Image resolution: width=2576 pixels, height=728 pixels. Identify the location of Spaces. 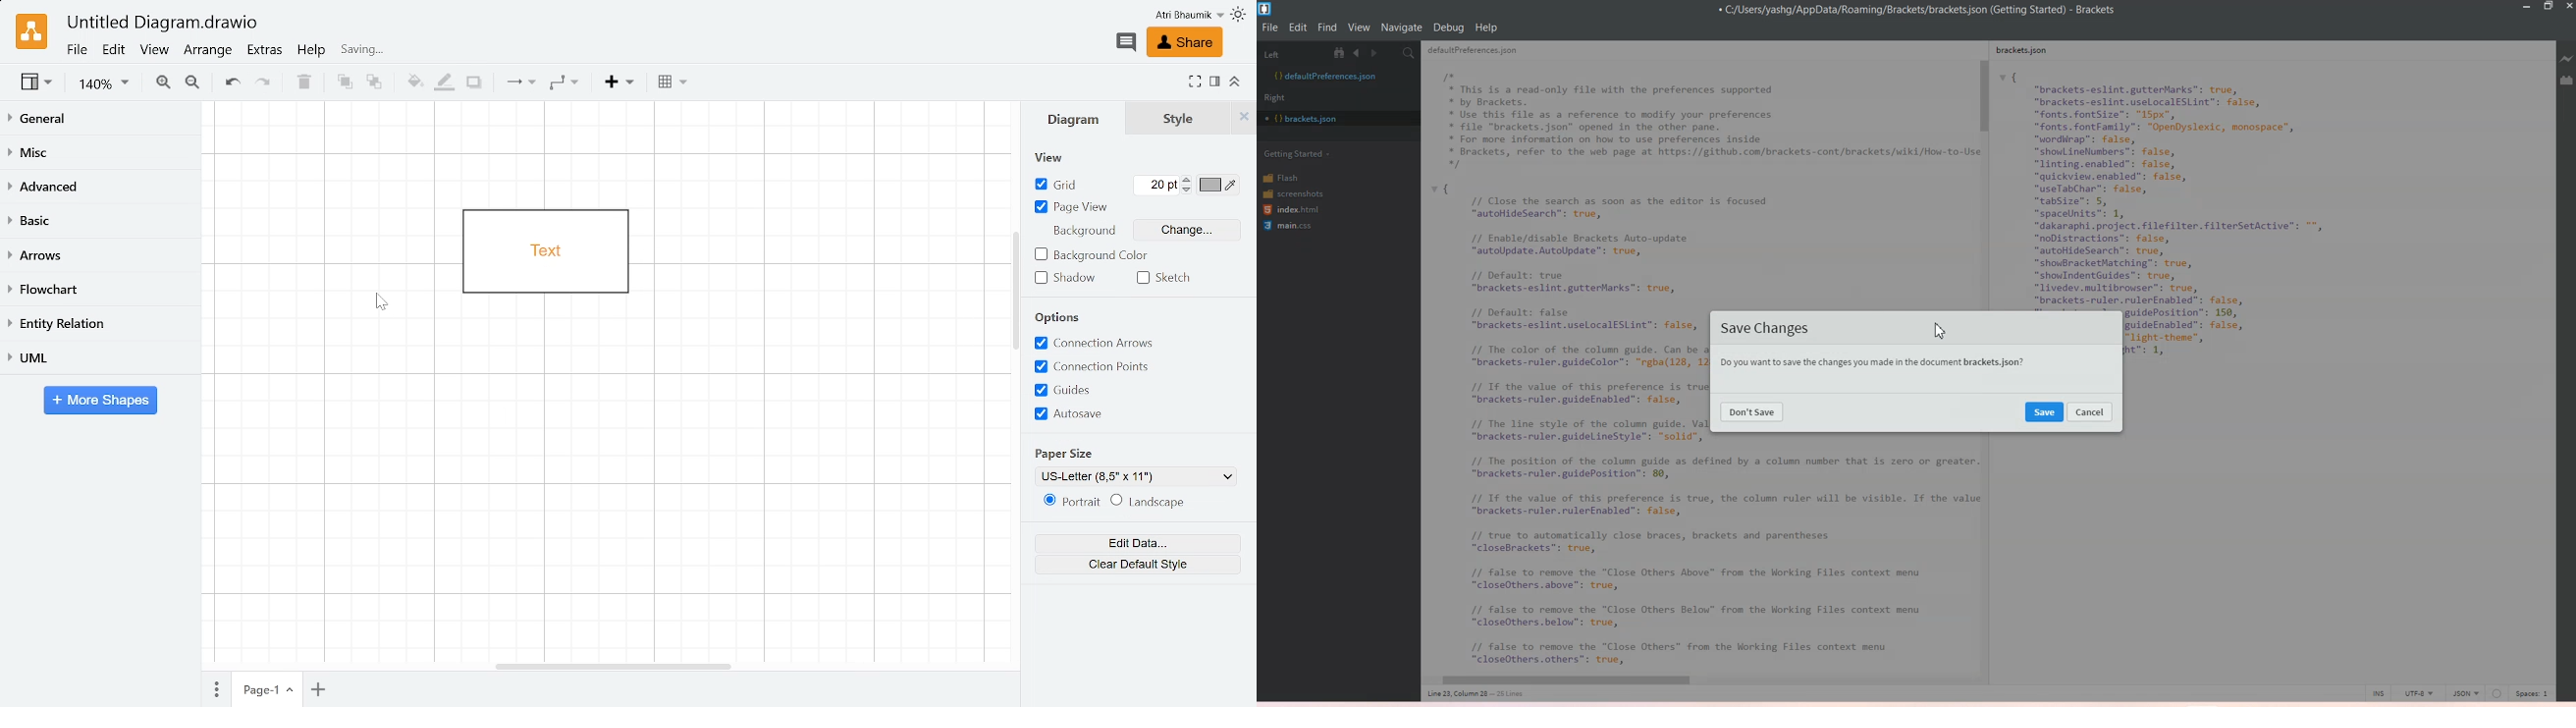
(2535, 693).